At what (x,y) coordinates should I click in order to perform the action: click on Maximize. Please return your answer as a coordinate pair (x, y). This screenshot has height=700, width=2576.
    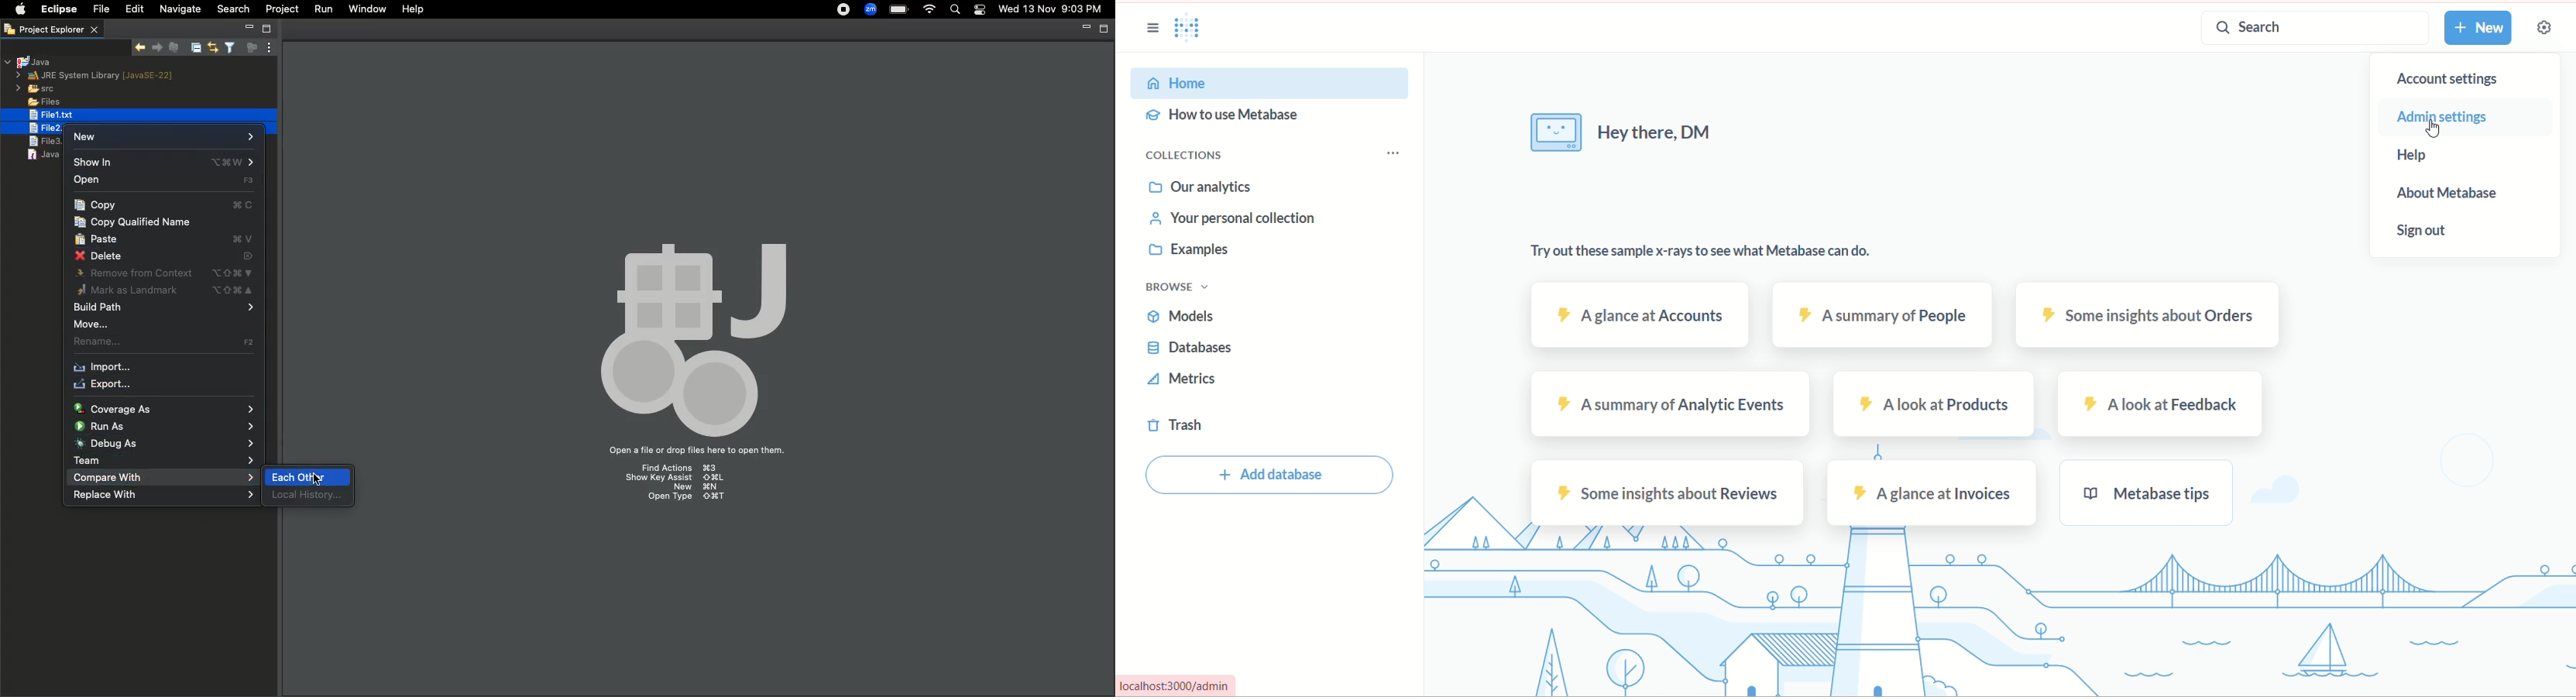
    Looking at the image, I should click on (266, 29).